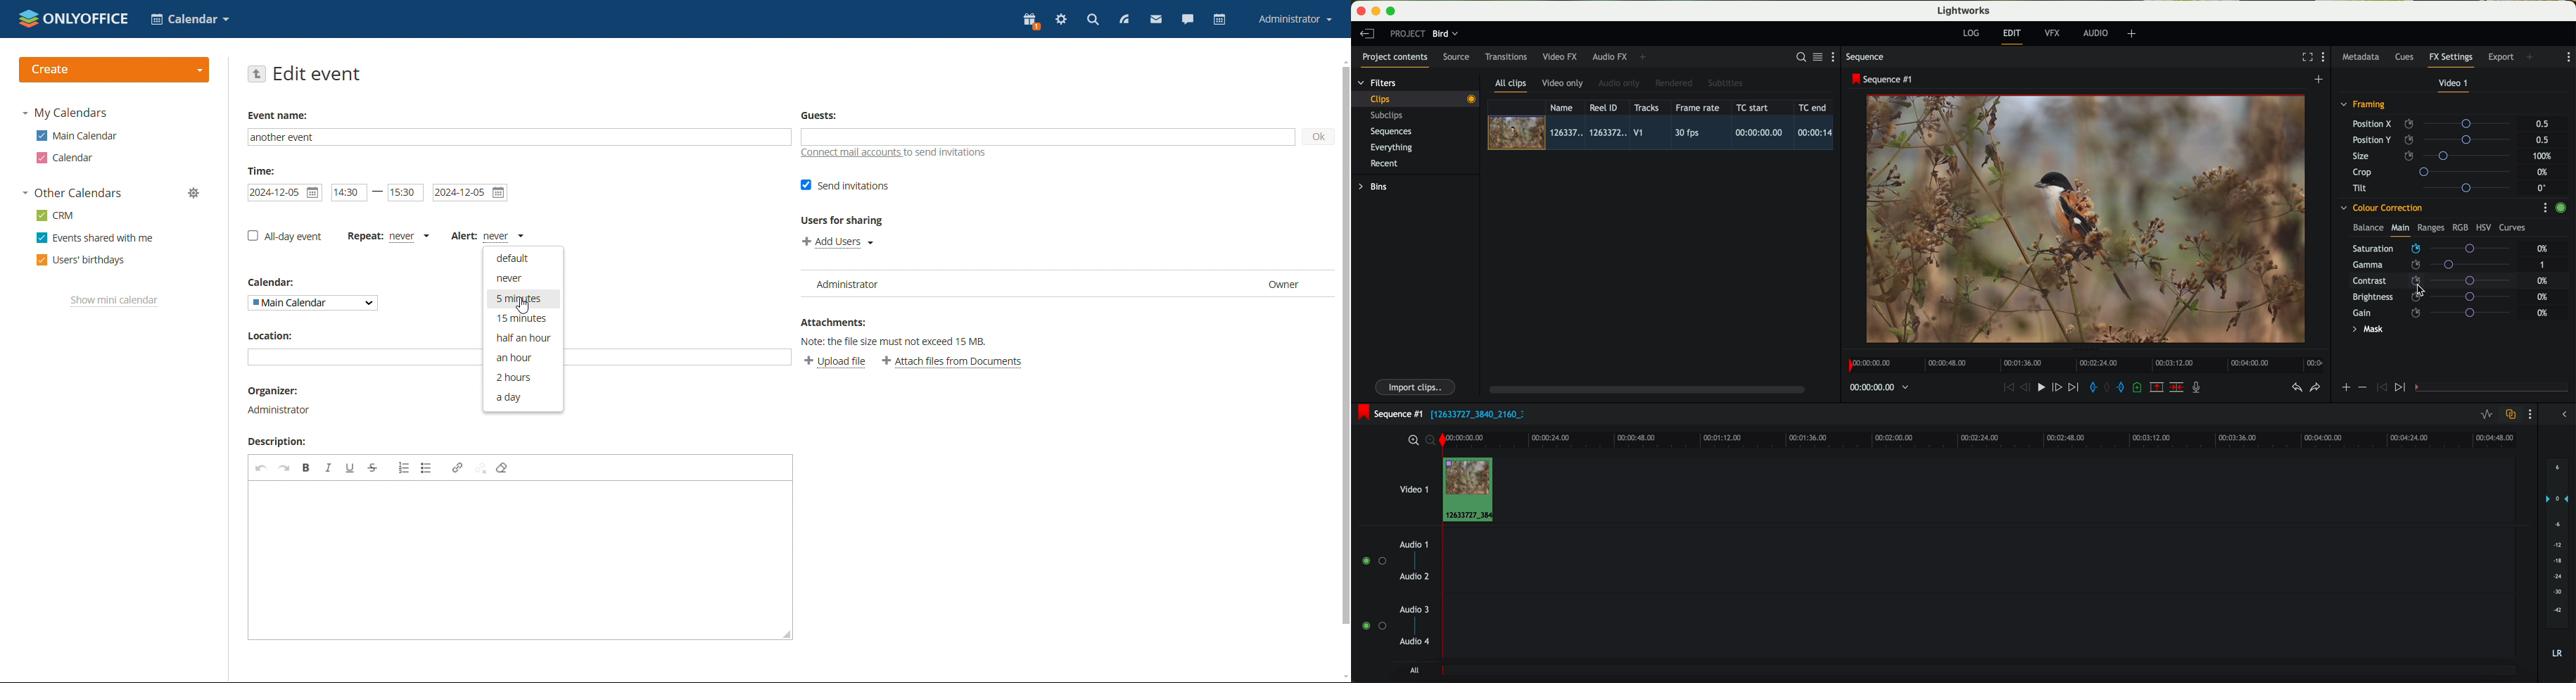 The height and width of the screenshot is (700, 2576). Describe the element at coordinates (1674, 84) in the screenshot. I see `rendered` at that location.